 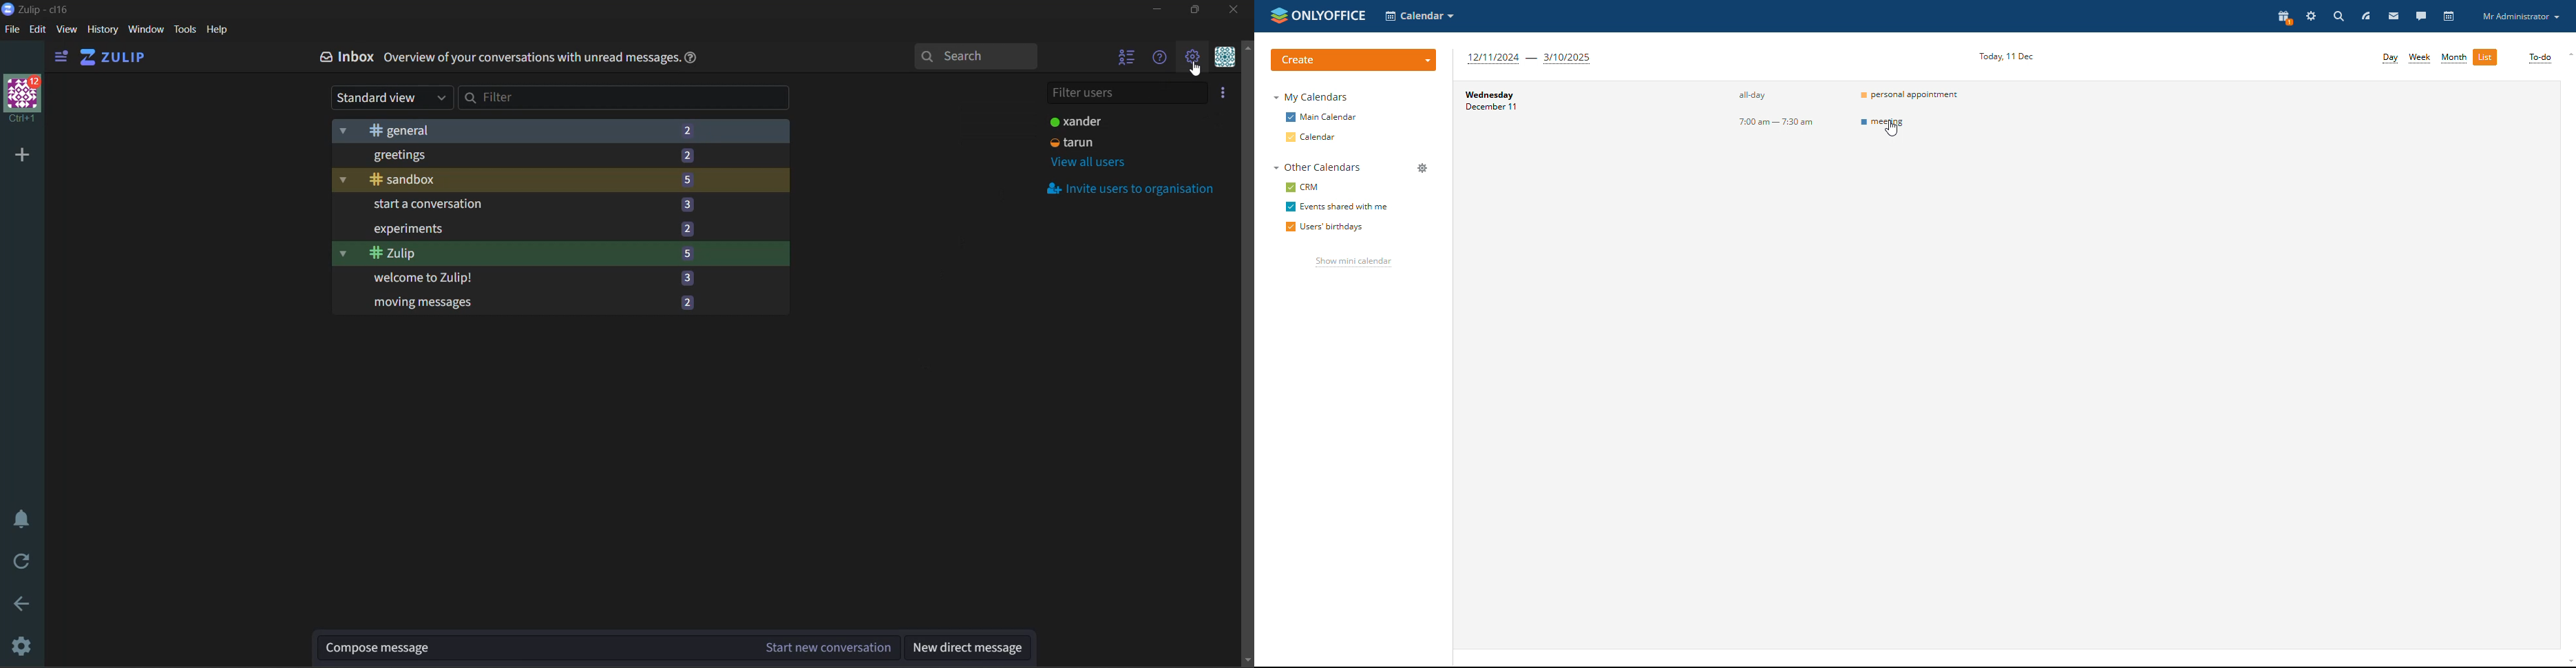 What do you see at coordinates (21, 518) in the screenshot?
I see `enable do not disturb` at bounding box center [21, 518].